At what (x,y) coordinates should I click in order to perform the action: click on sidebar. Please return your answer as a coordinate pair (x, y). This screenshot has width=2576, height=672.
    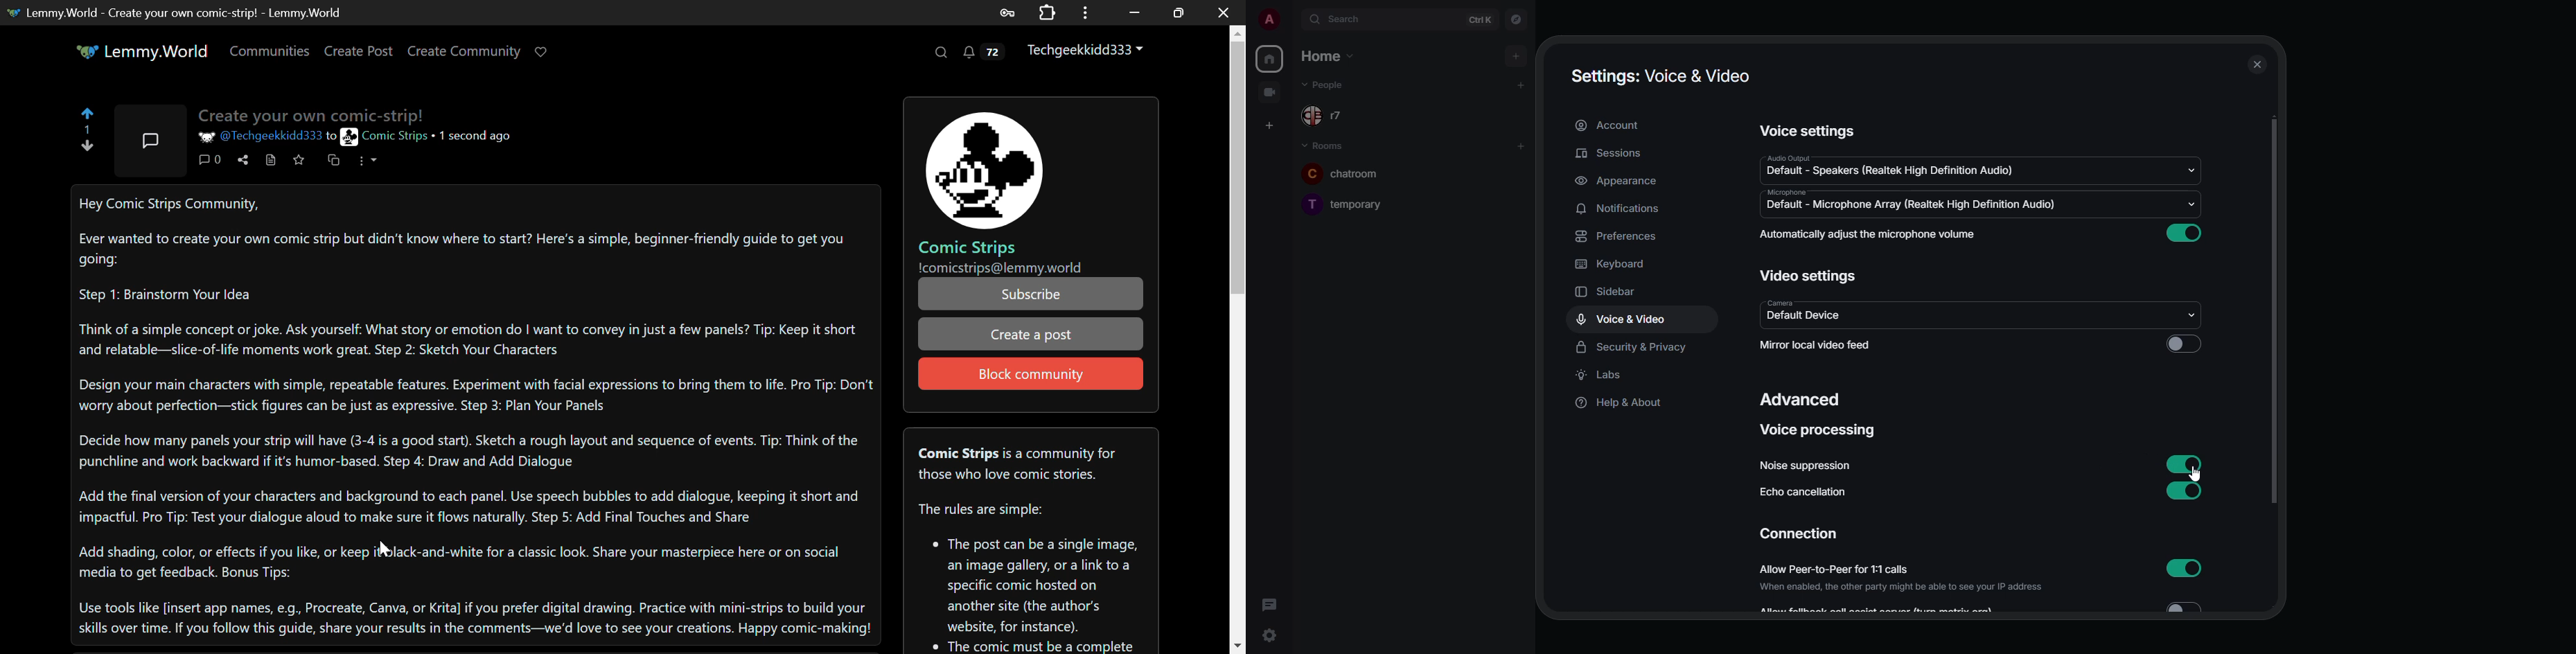
    Looking at the image, I should click on (1613, 290).